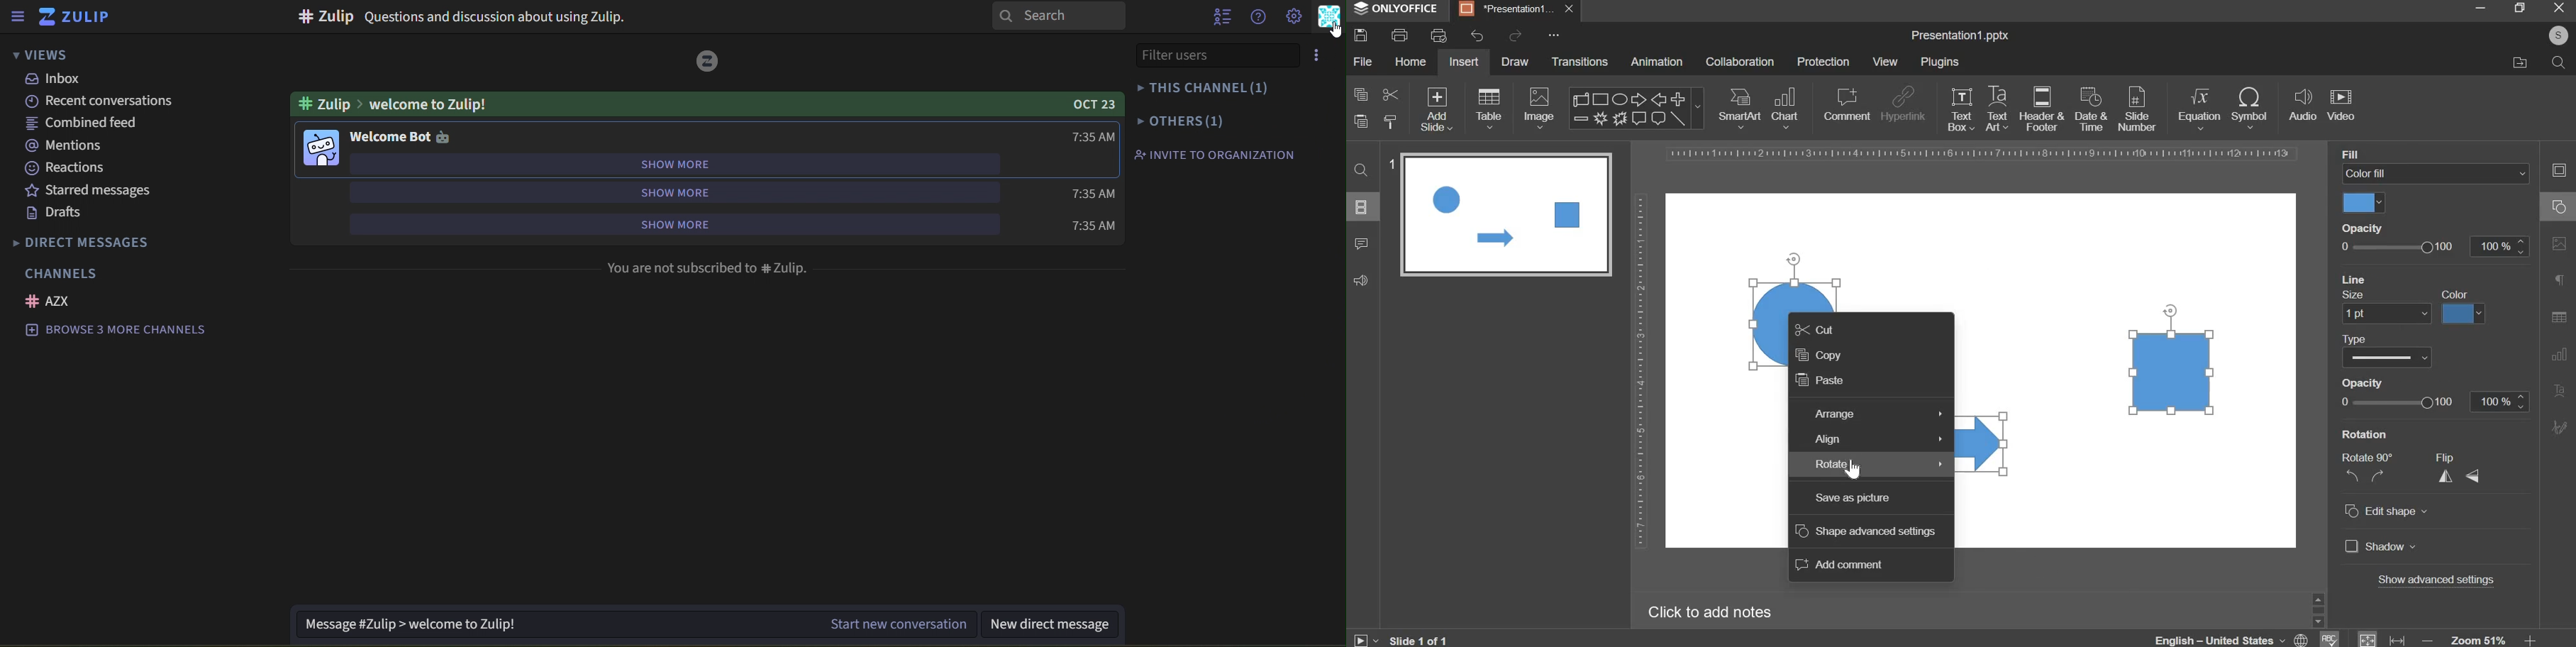  What do you see at coordinates (2199, 107) in the screenshot?
I see `equation` at bounding box center [2199, 107].